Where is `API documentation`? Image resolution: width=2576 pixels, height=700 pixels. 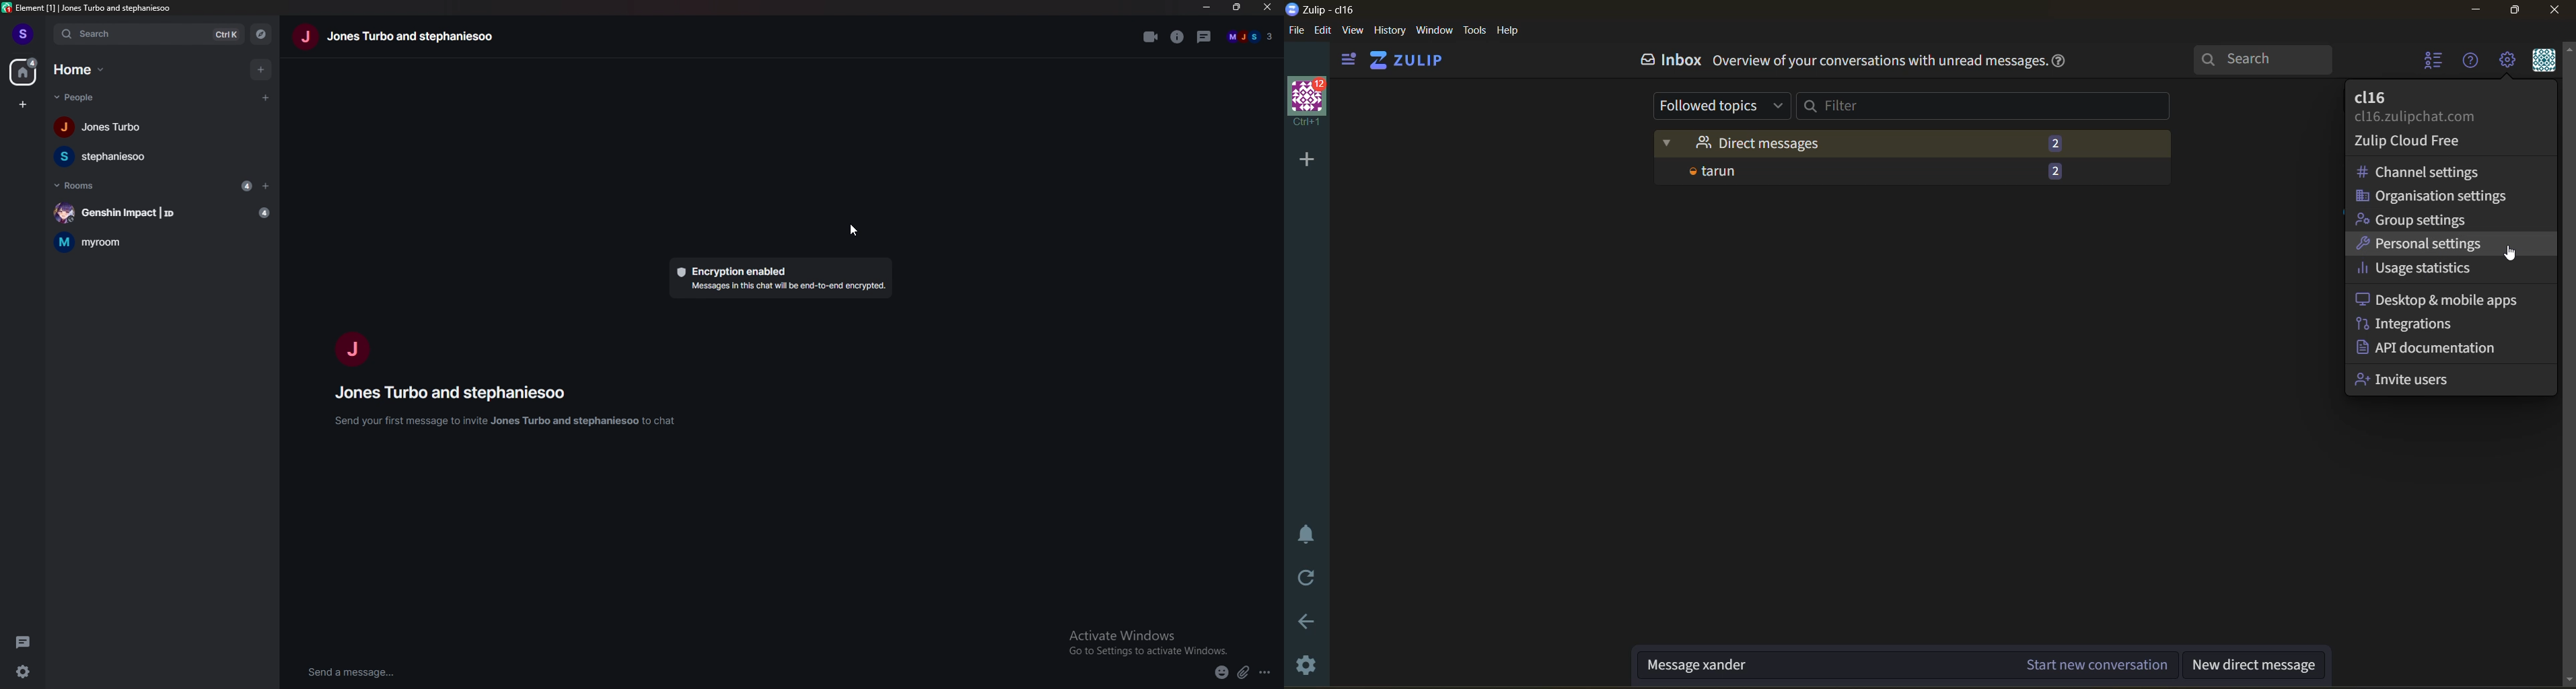 API documentation is located at coordinates (2429, 349).